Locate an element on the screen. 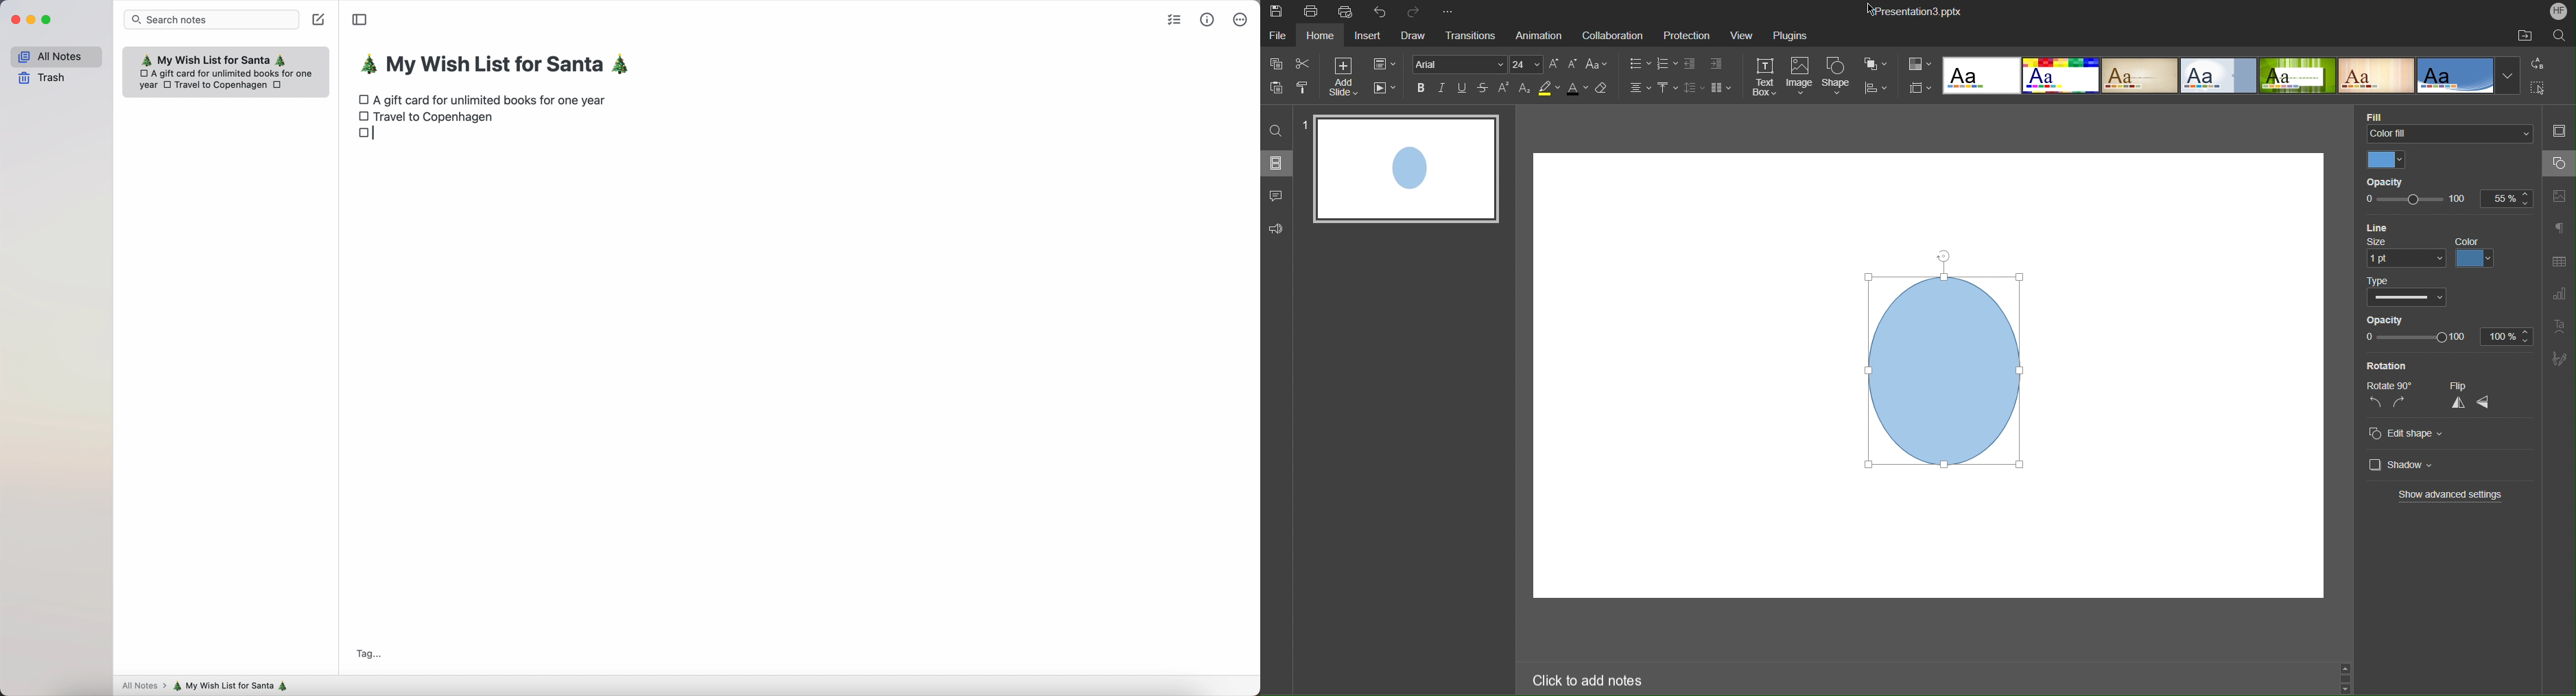  Replace is located at coordinates (2536, 63).